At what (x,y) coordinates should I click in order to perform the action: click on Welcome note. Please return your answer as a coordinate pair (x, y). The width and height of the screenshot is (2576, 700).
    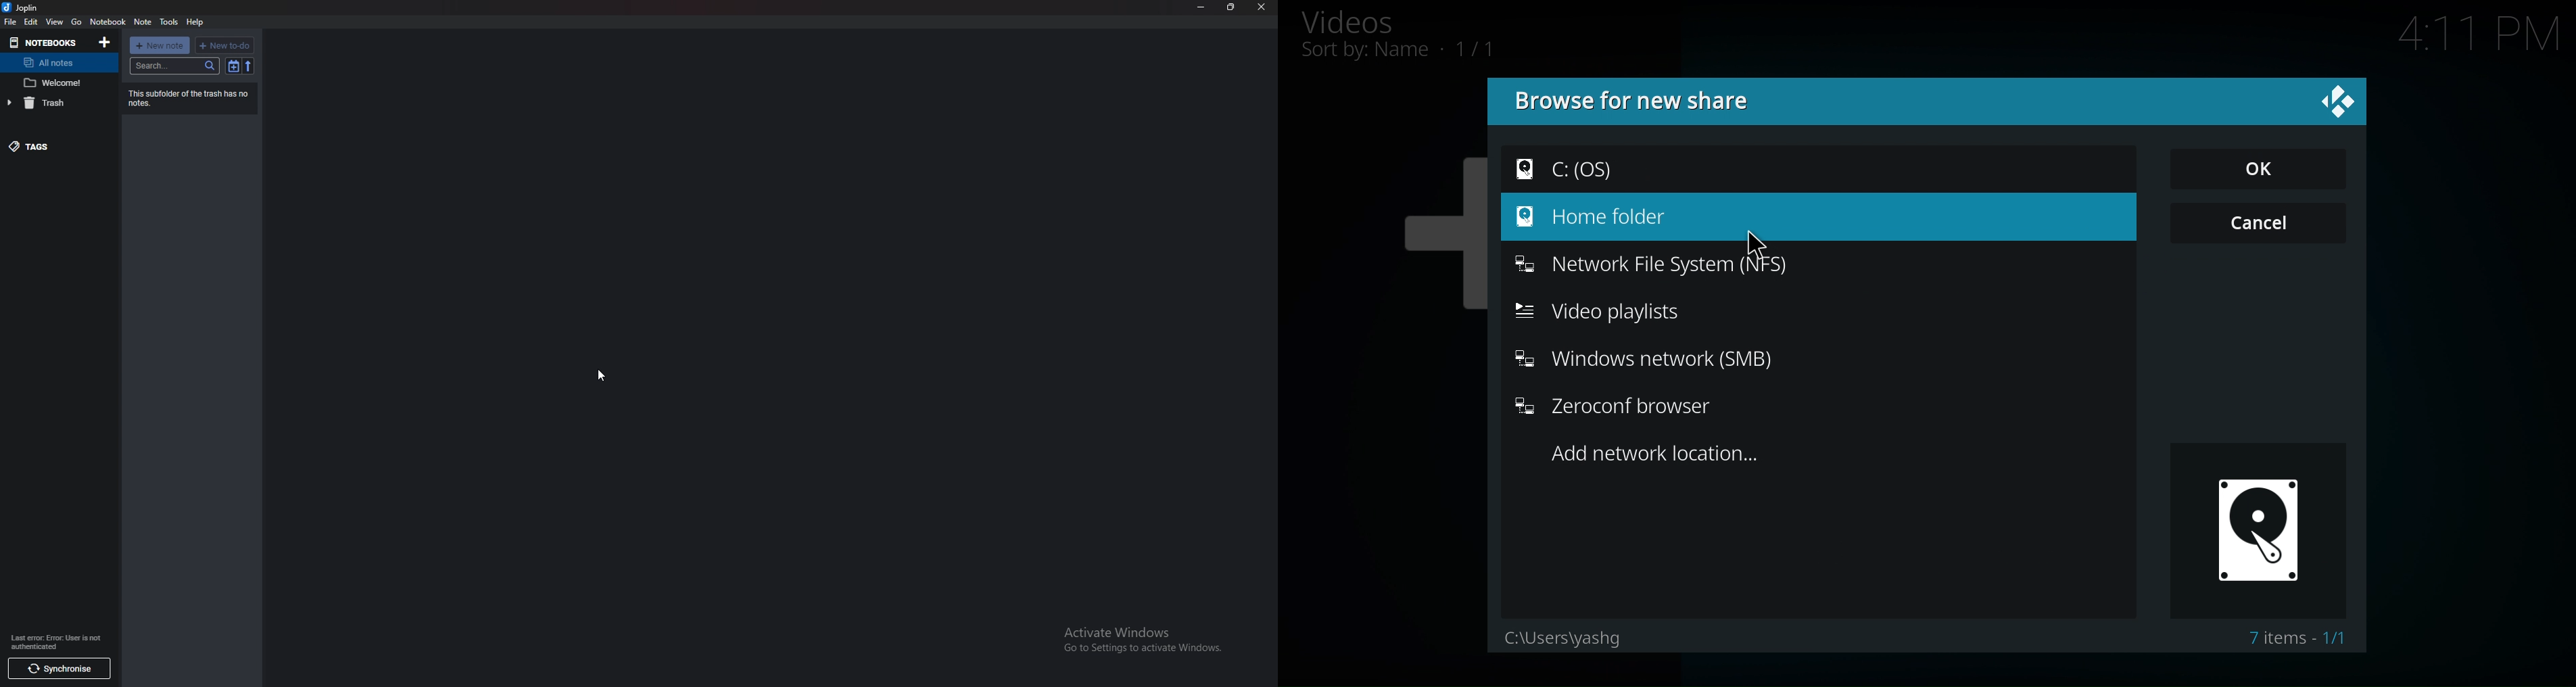
    Looking at the image, I should click on (59, 83).